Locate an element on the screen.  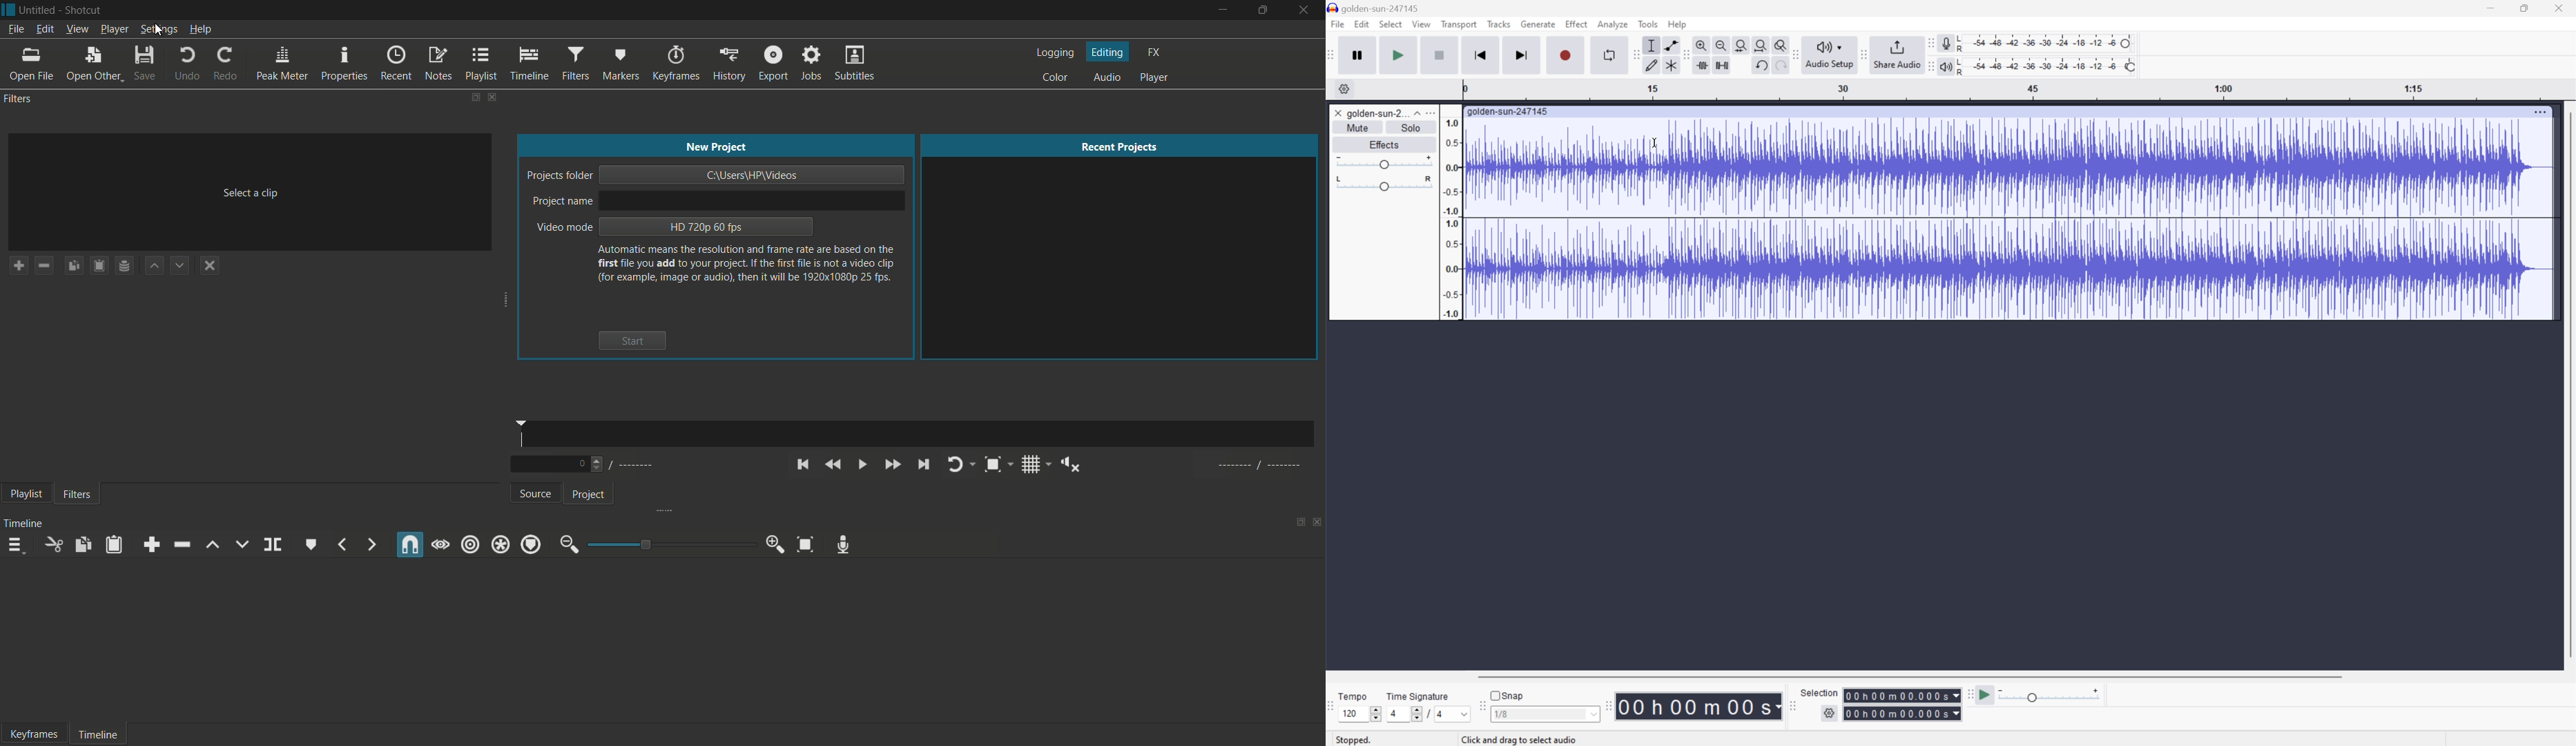
app name is located at coordinates (86, 8).